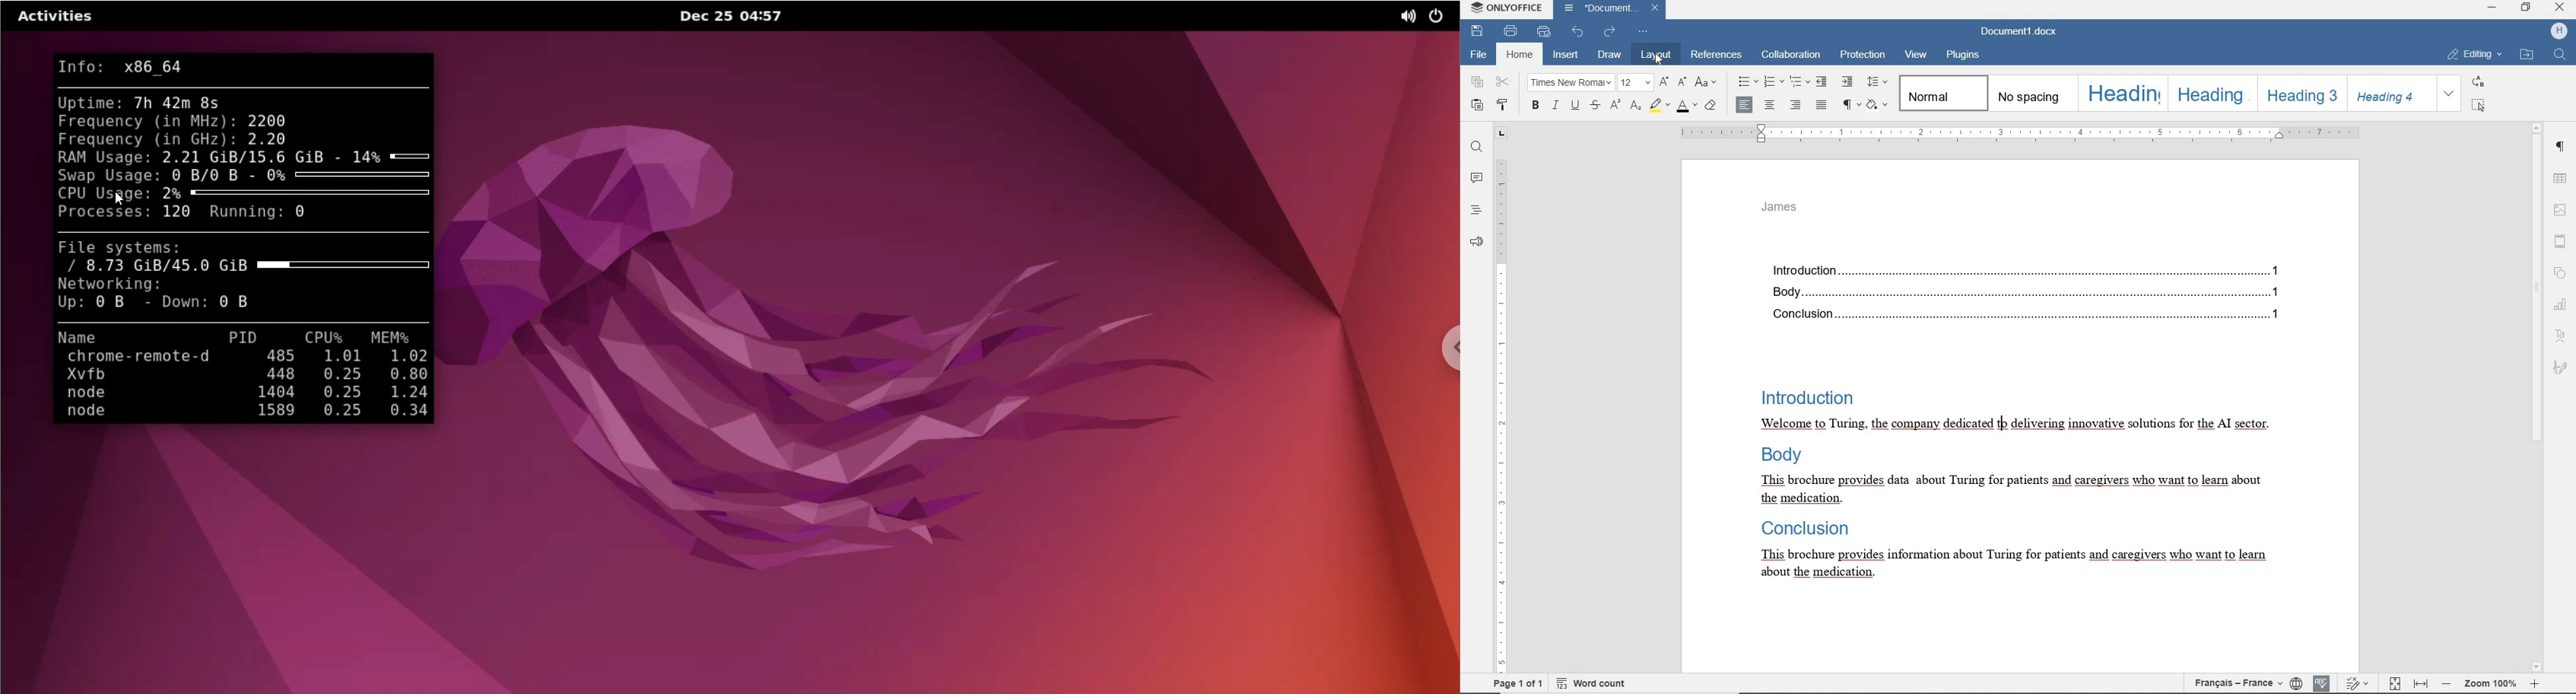  What do you see at coordinates (1660, 106) in the screenshot?
I see `highlight color` at bounding box center [1660, 106].